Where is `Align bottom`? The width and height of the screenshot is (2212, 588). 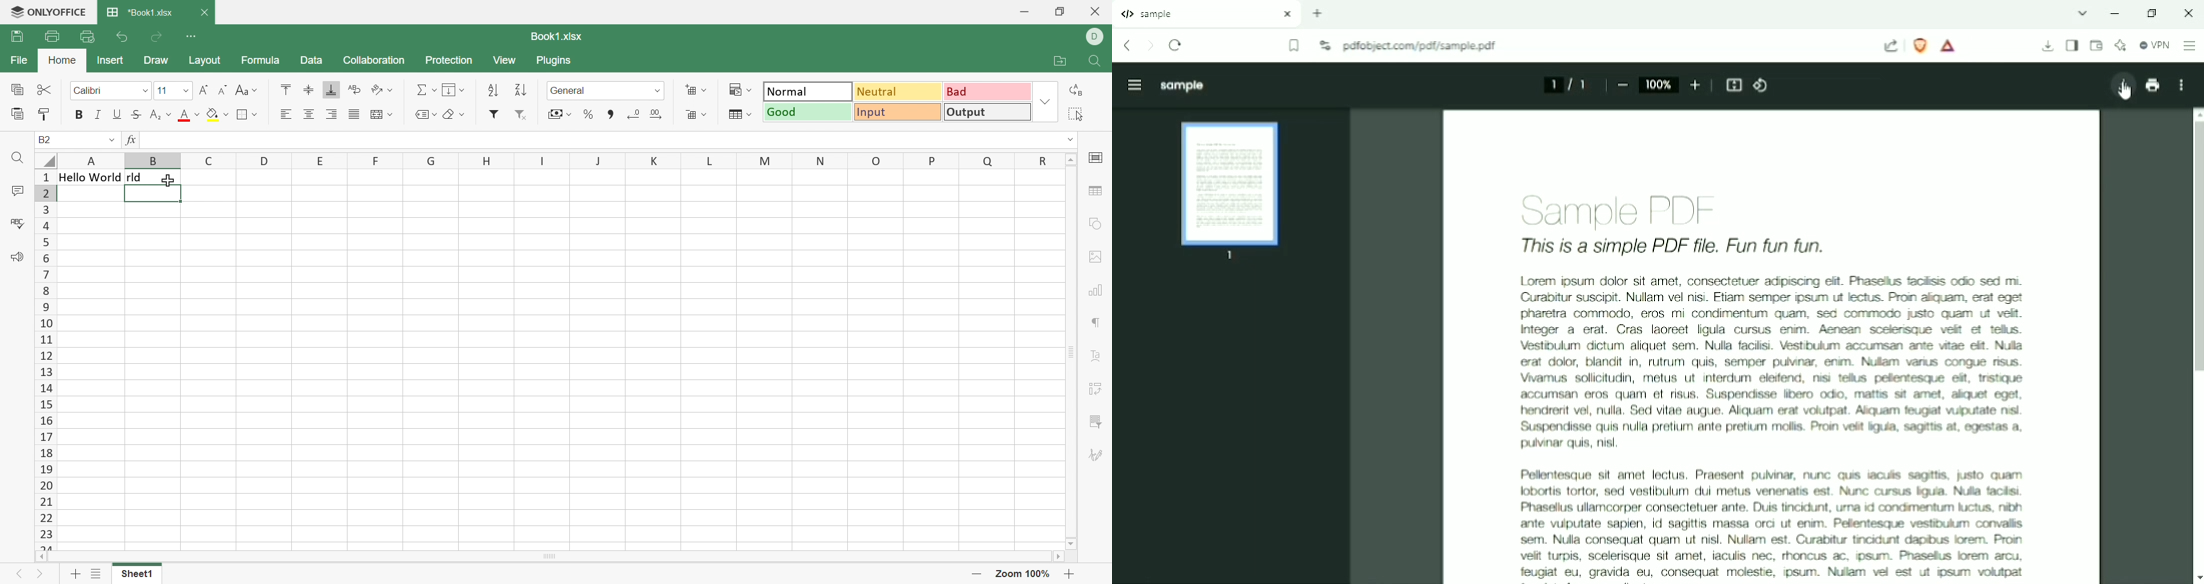 Align bottom is located at coordinates (332, 89).